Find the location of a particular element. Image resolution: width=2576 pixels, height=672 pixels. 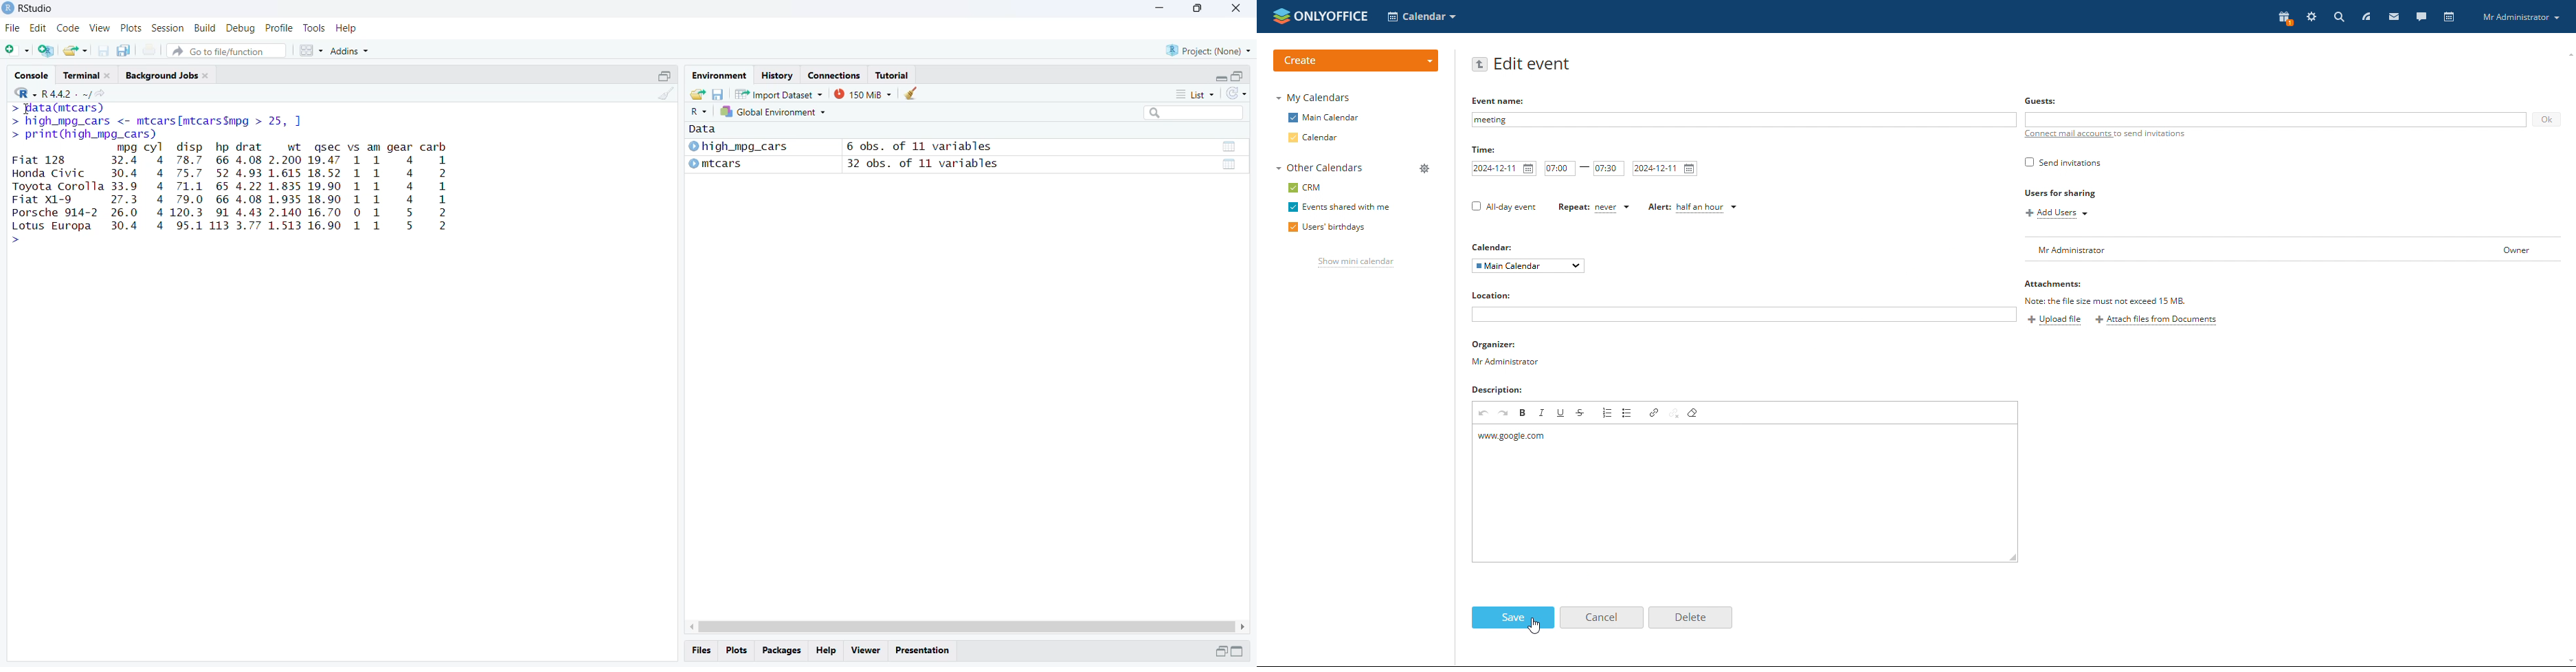

Workspace panes is located at coordinates (311, 51).